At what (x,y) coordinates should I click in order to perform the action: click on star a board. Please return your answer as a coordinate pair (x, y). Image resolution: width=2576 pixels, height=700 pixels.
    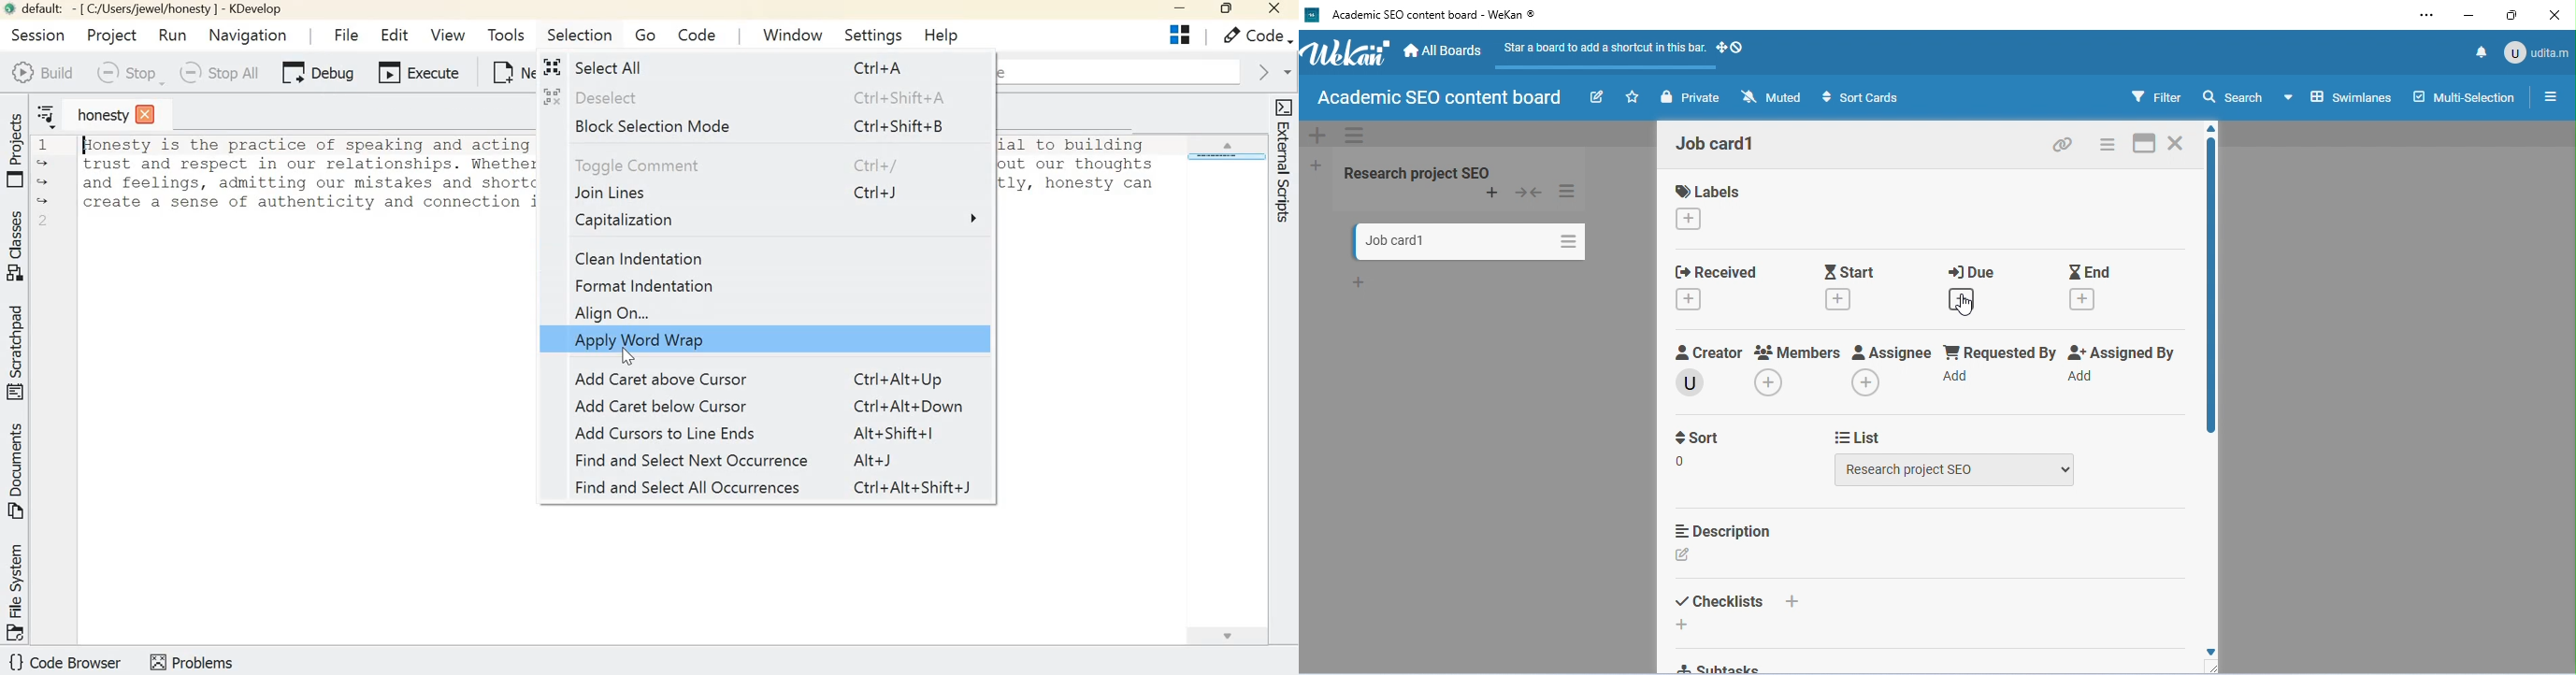
    Looking at the image, I should click on (1634, 97).